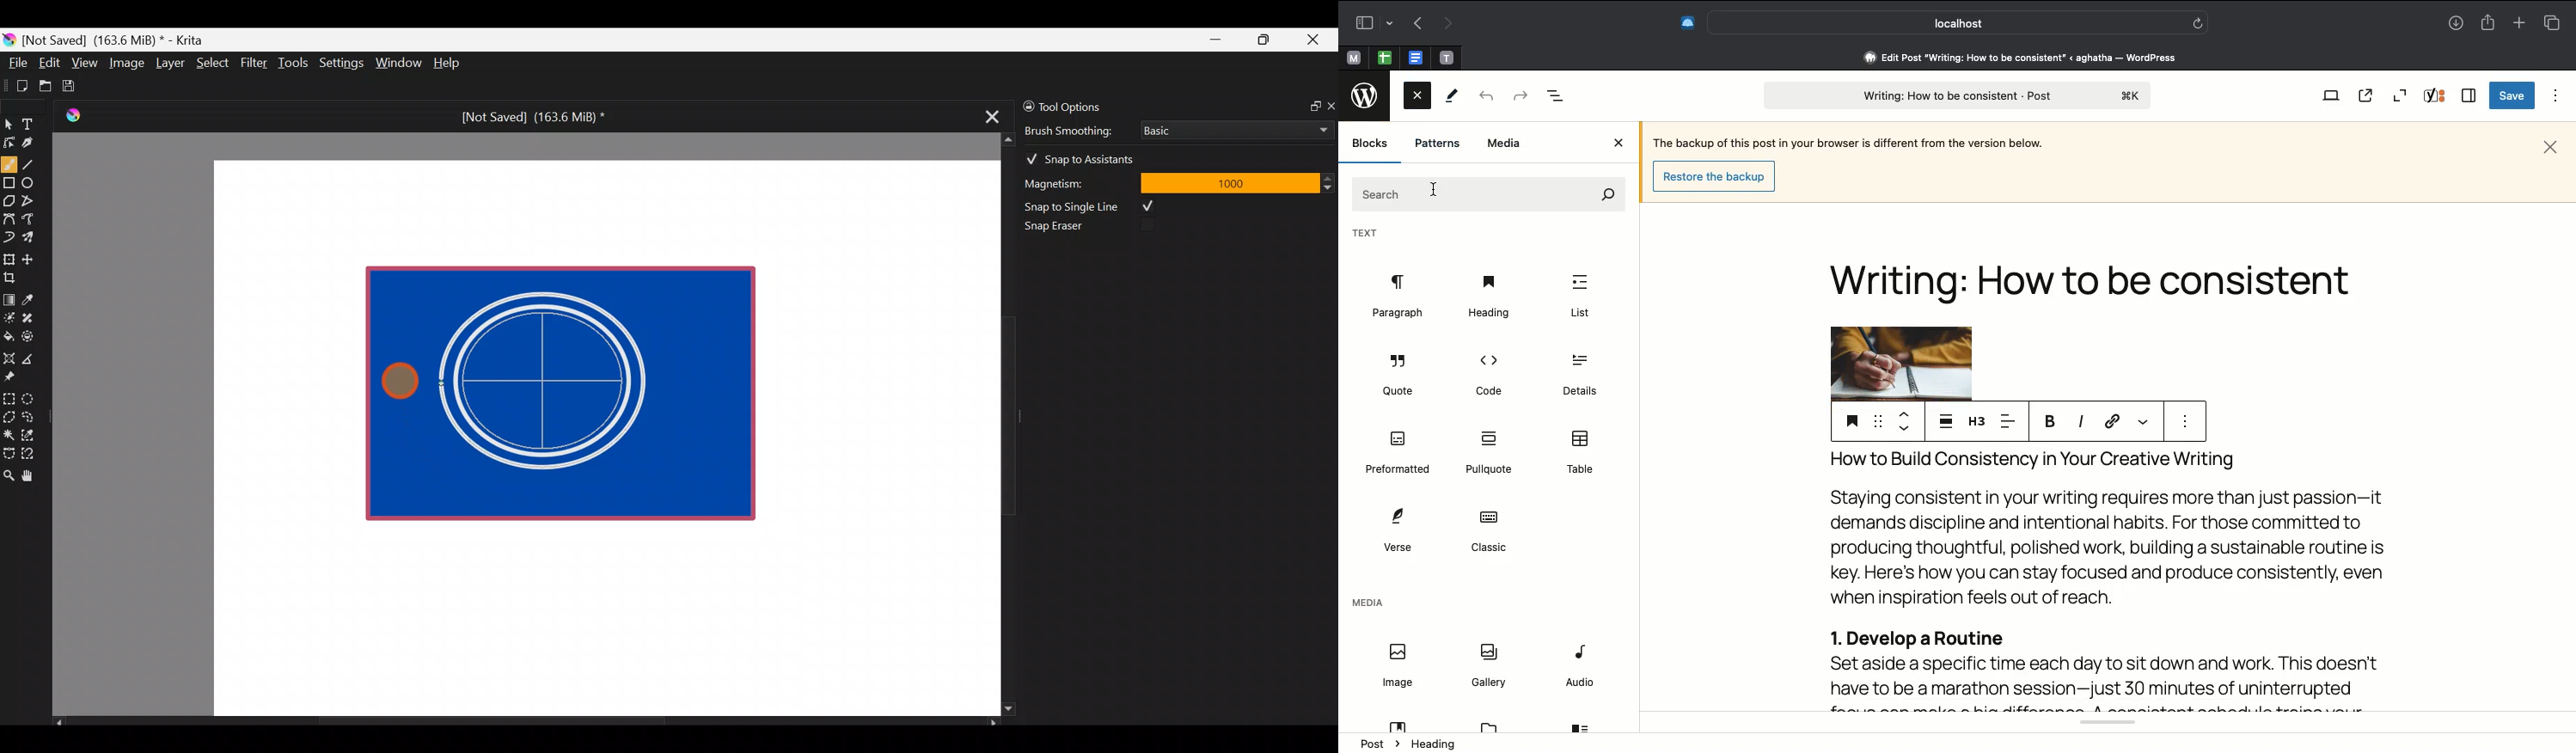  Describe the element at coordinates (31, 416) in the screenshot. I see `Freehand selection tool` at that location.